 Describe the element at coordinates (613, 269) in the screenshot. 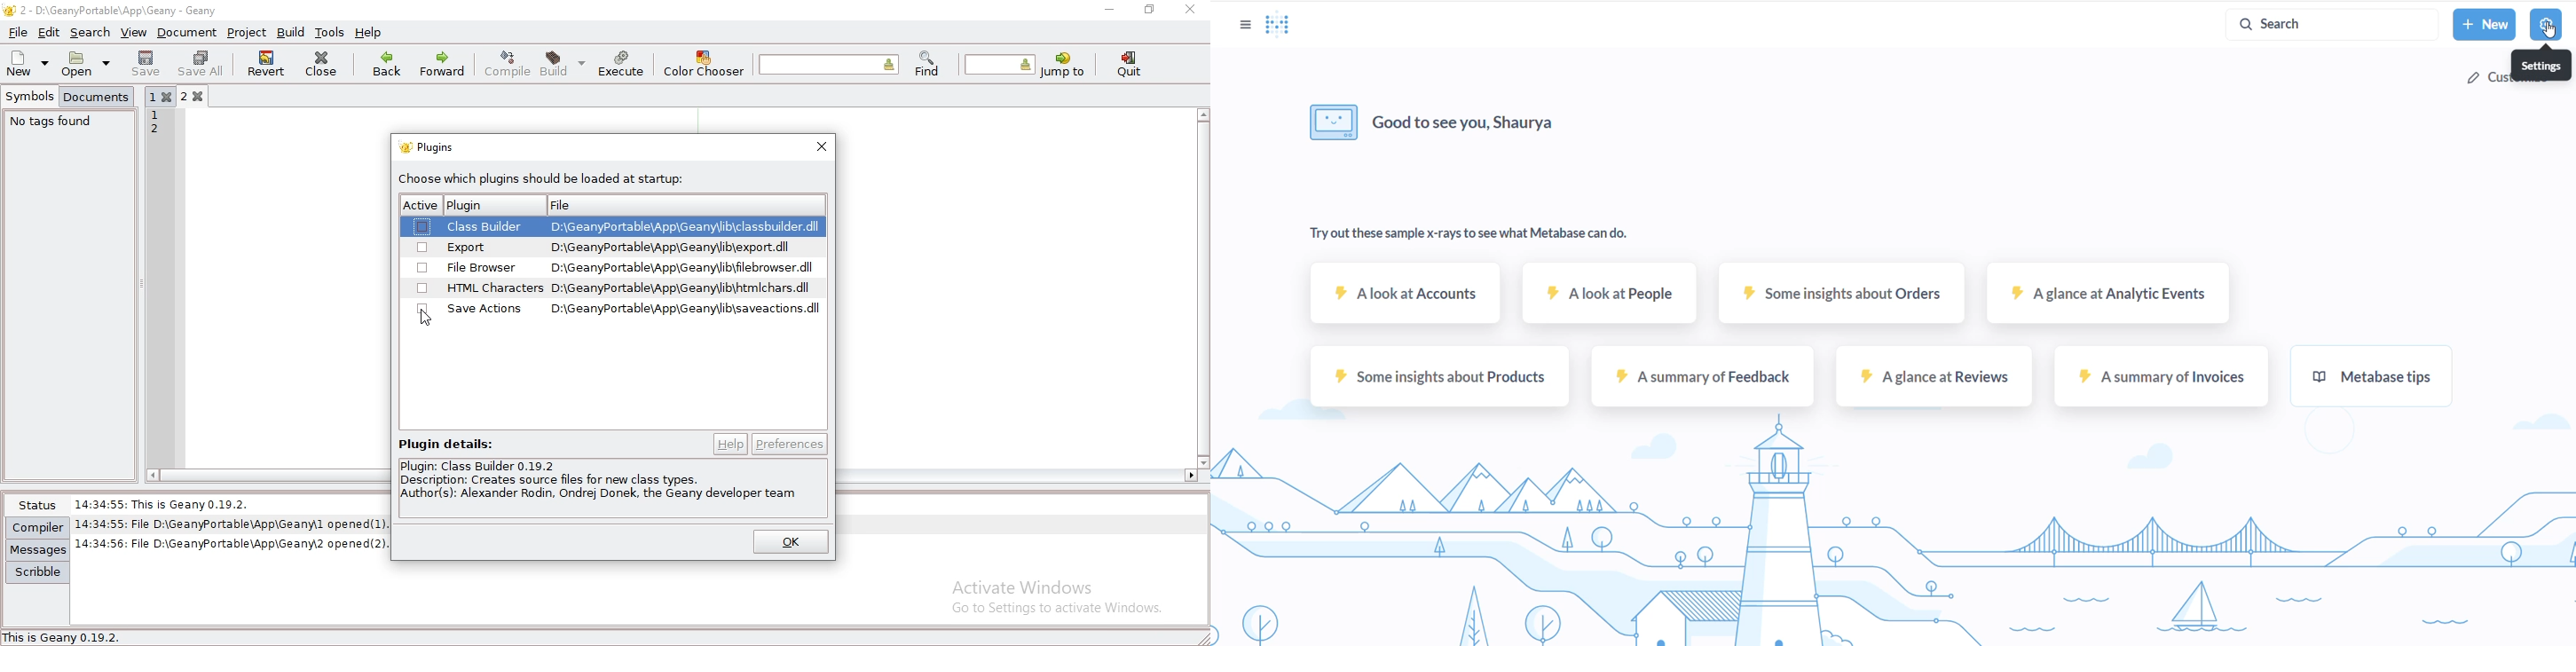

I see `File Browser ~~ D:\GeanyPortable\App\Geany\ib\hlebrowser.dll` at that location.